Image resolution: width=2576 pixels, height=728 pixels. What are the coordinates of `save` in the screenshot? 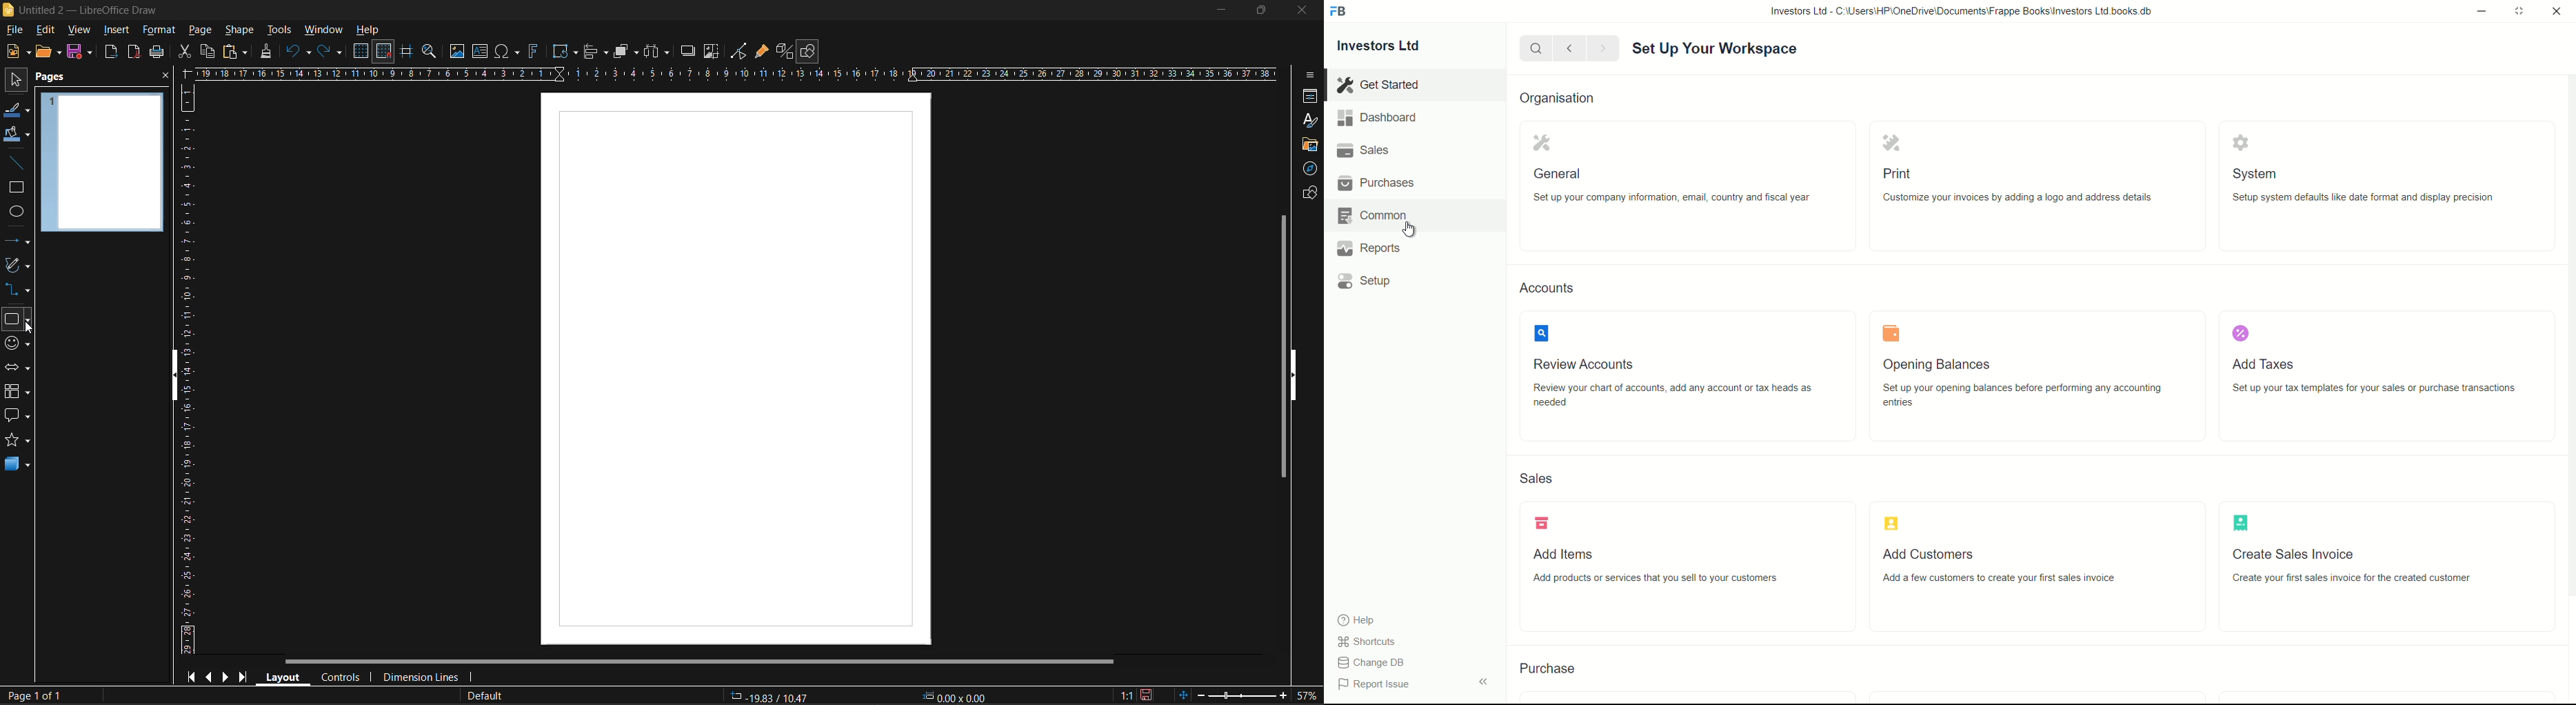 It's located at (157, 52).